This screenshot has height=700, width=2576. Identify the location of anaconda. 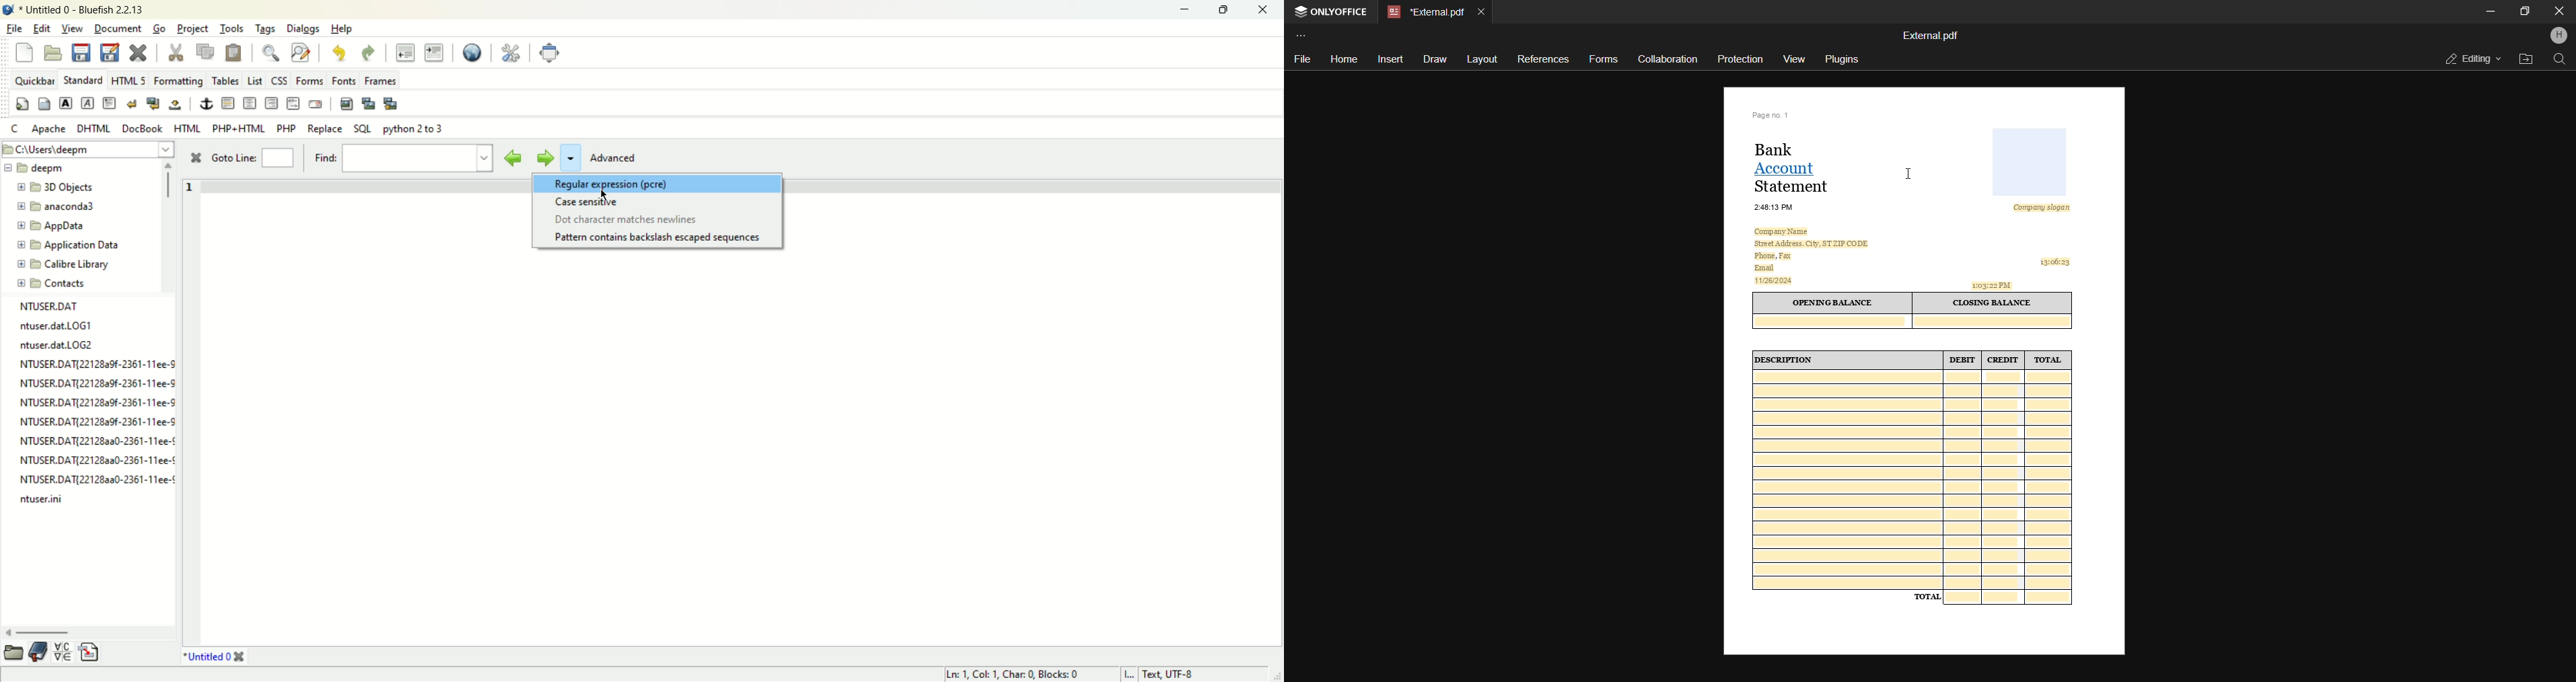
(60, 207).